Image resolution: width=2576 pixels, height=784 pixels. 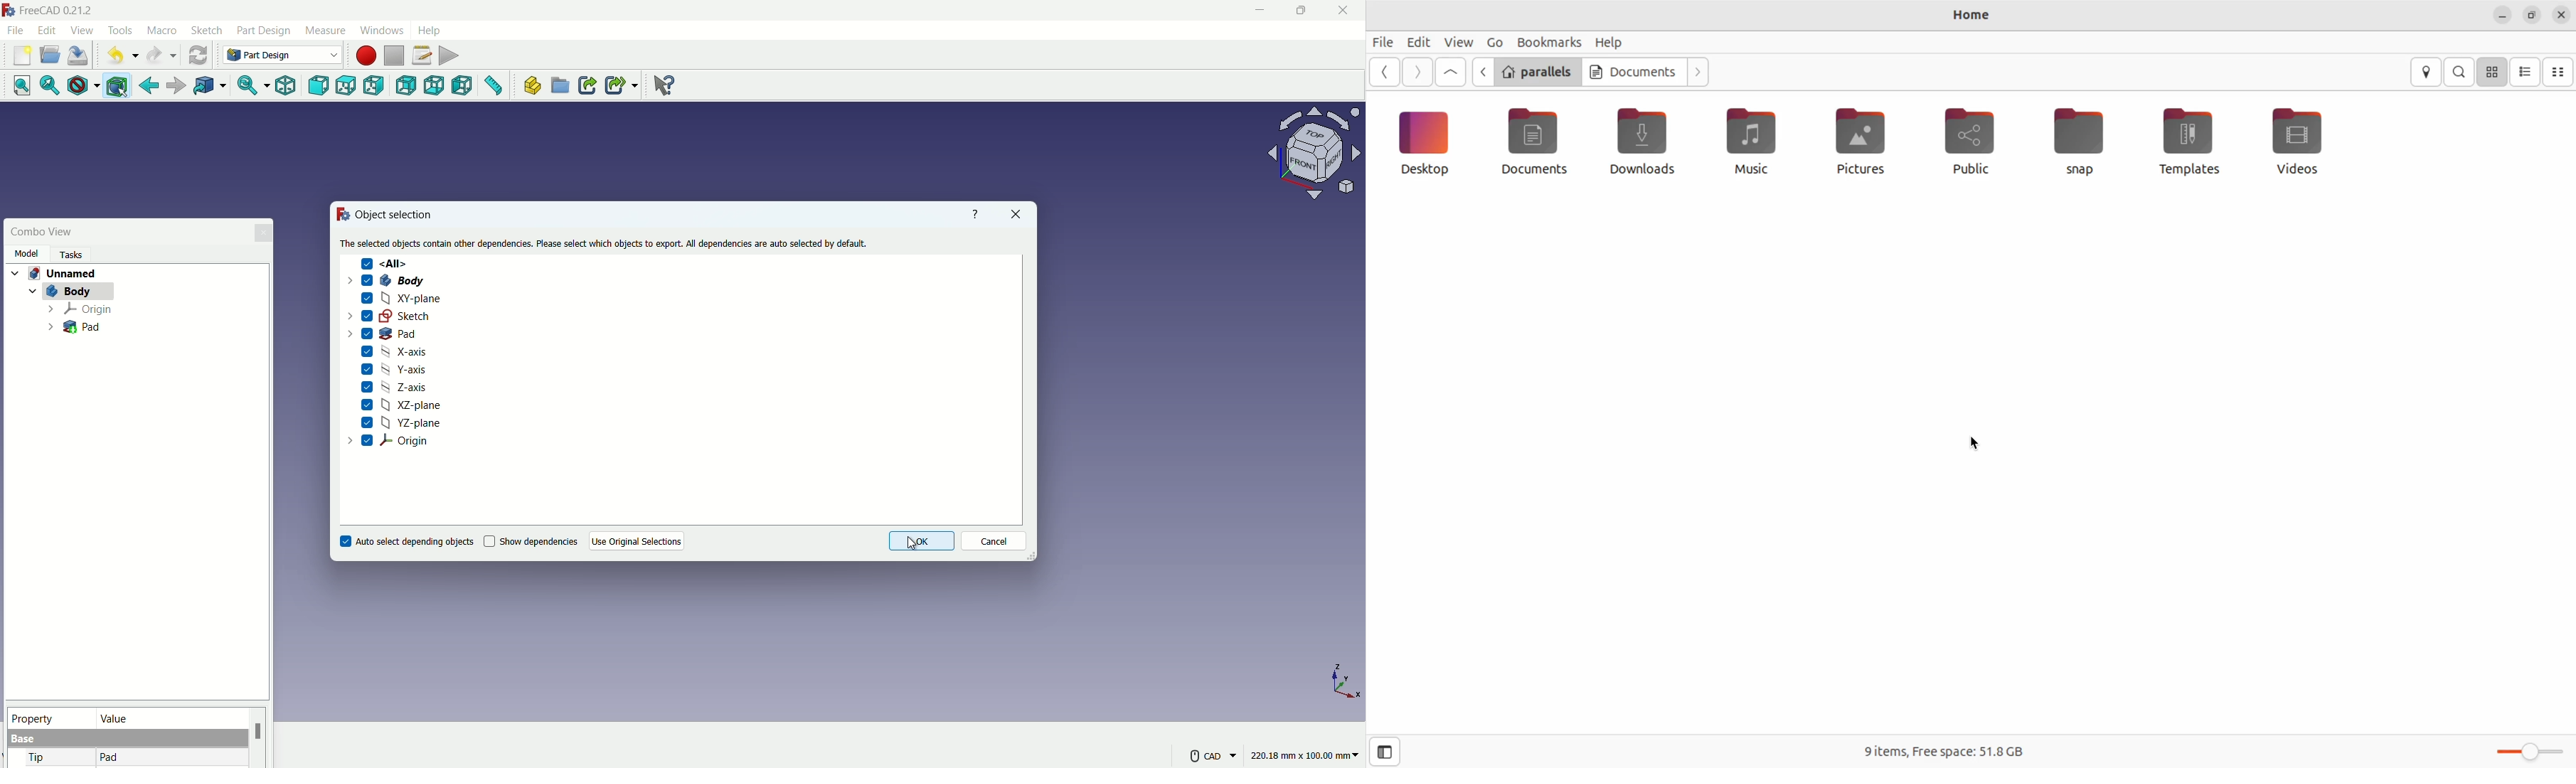 I want to click on measure, so click(x=494, y=87).